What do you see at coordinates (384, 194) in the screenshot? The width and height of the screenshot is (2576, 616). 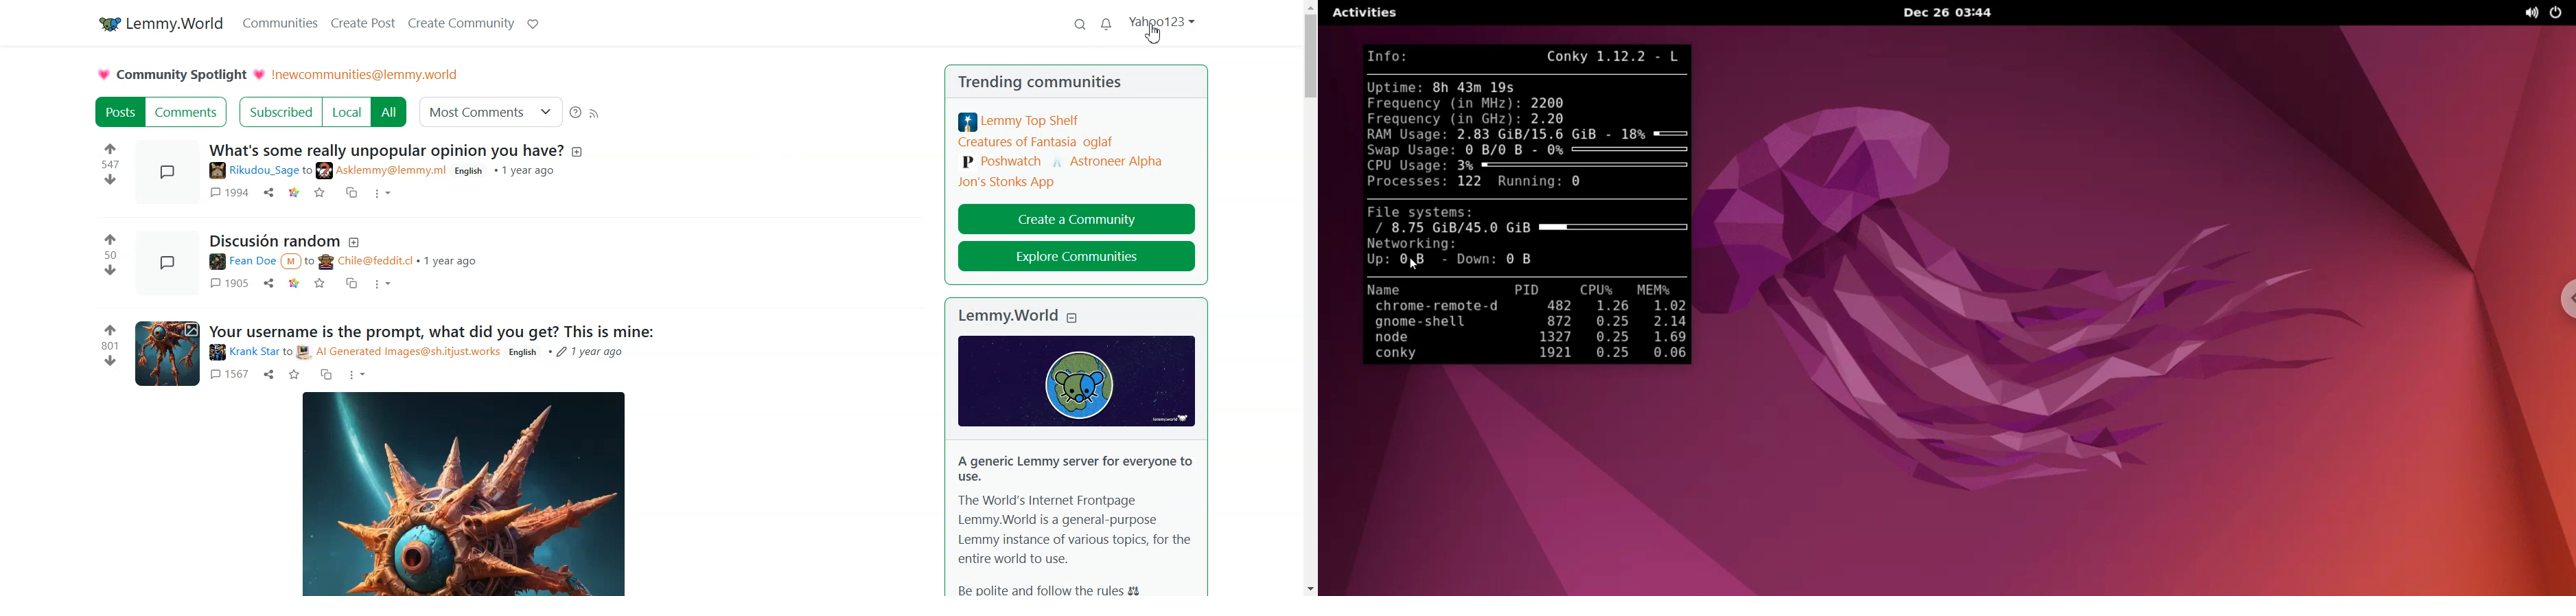 I see `more actions` at bounding box center [384, 194].